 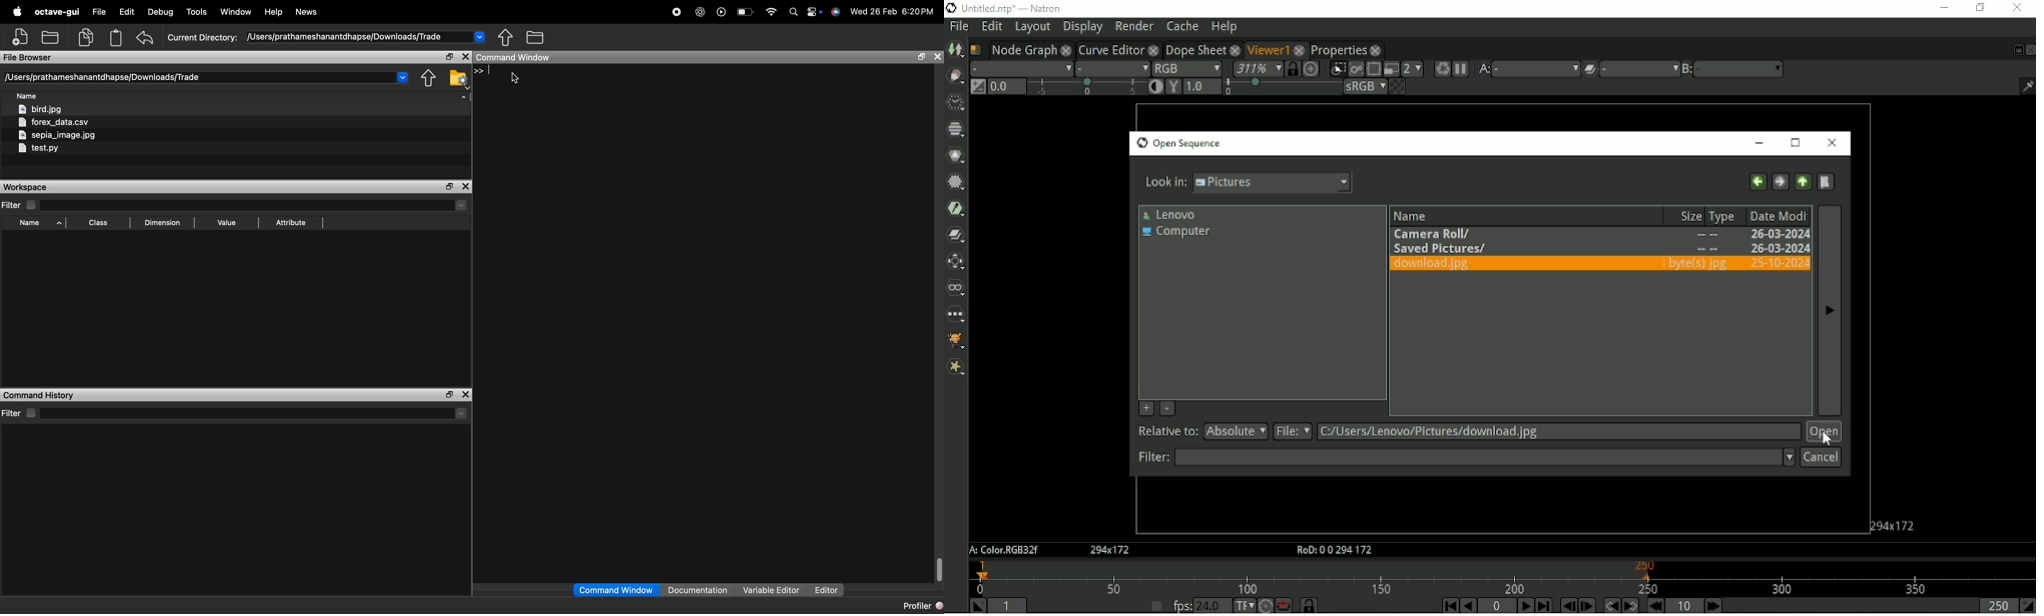 I want to click on Name, so click(x=28, y=96).